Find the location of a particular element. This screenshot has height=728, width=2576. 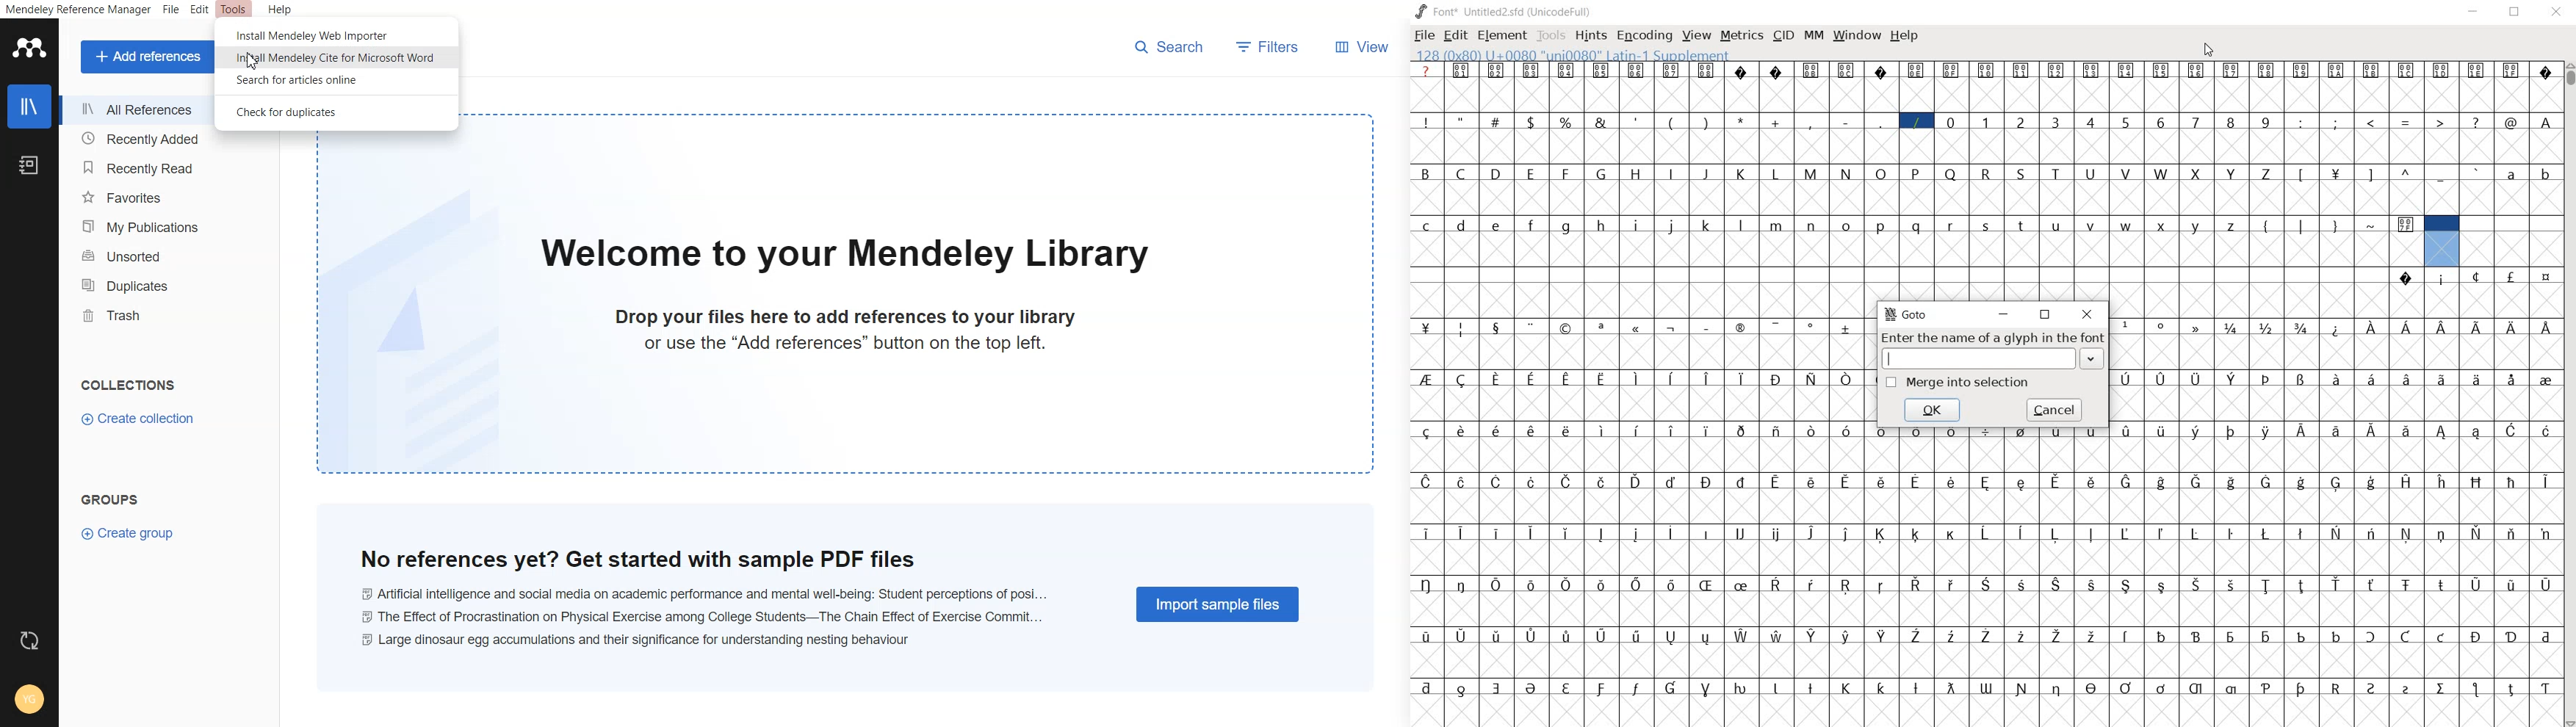

Install Mendeley cite for Microsoft word is located at coordinates (336, 57).